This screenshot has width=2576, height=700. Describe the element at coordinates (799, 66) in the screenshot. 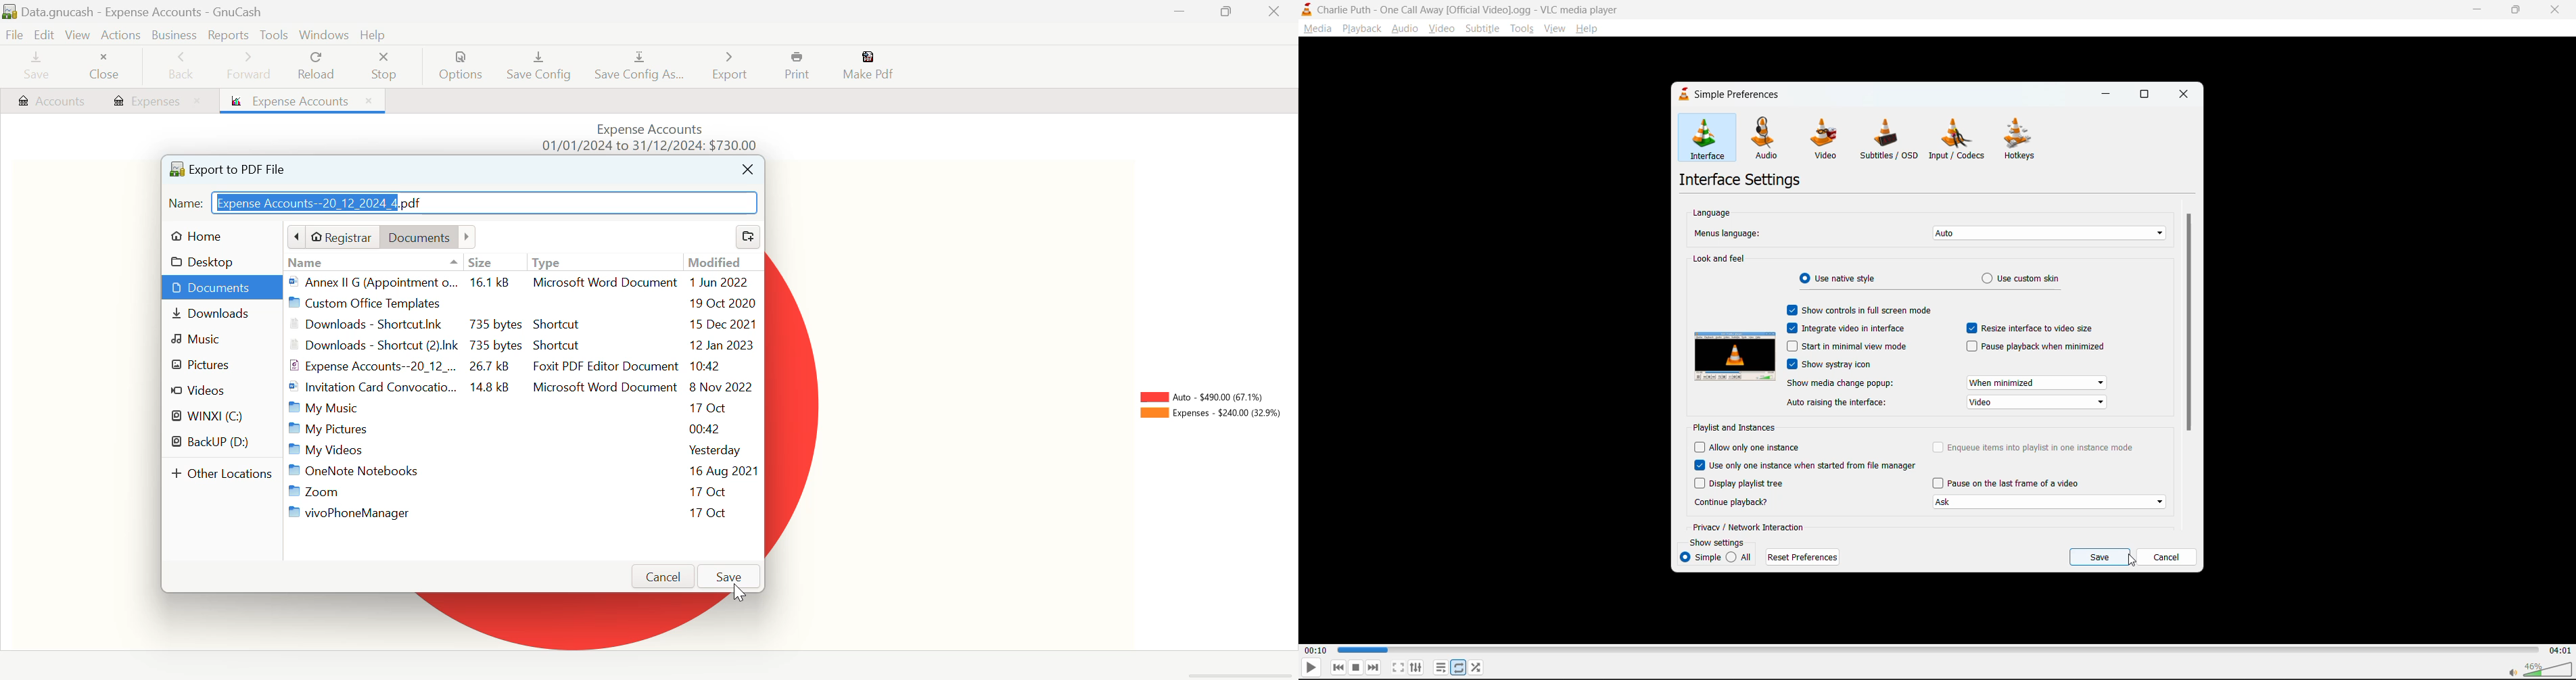

I see `Print` at that location.